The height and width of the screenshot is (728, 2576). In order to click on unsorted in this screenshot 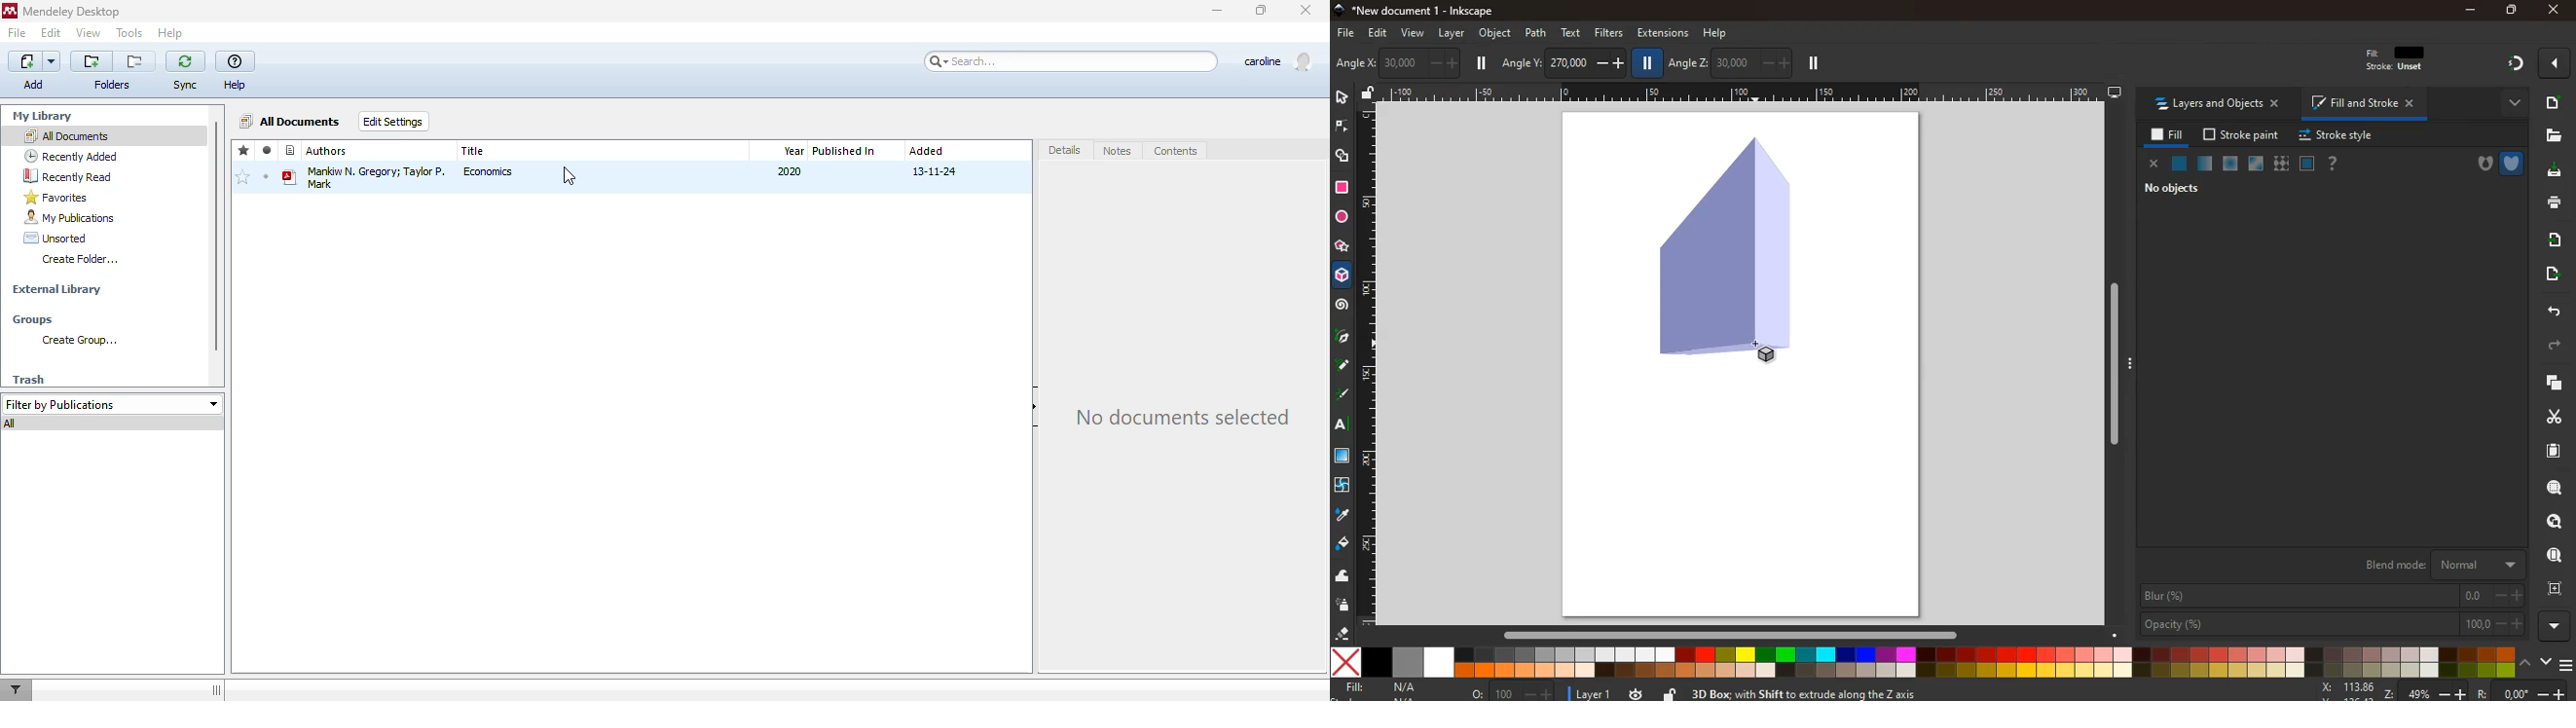, I will do `click(56, 238)`.